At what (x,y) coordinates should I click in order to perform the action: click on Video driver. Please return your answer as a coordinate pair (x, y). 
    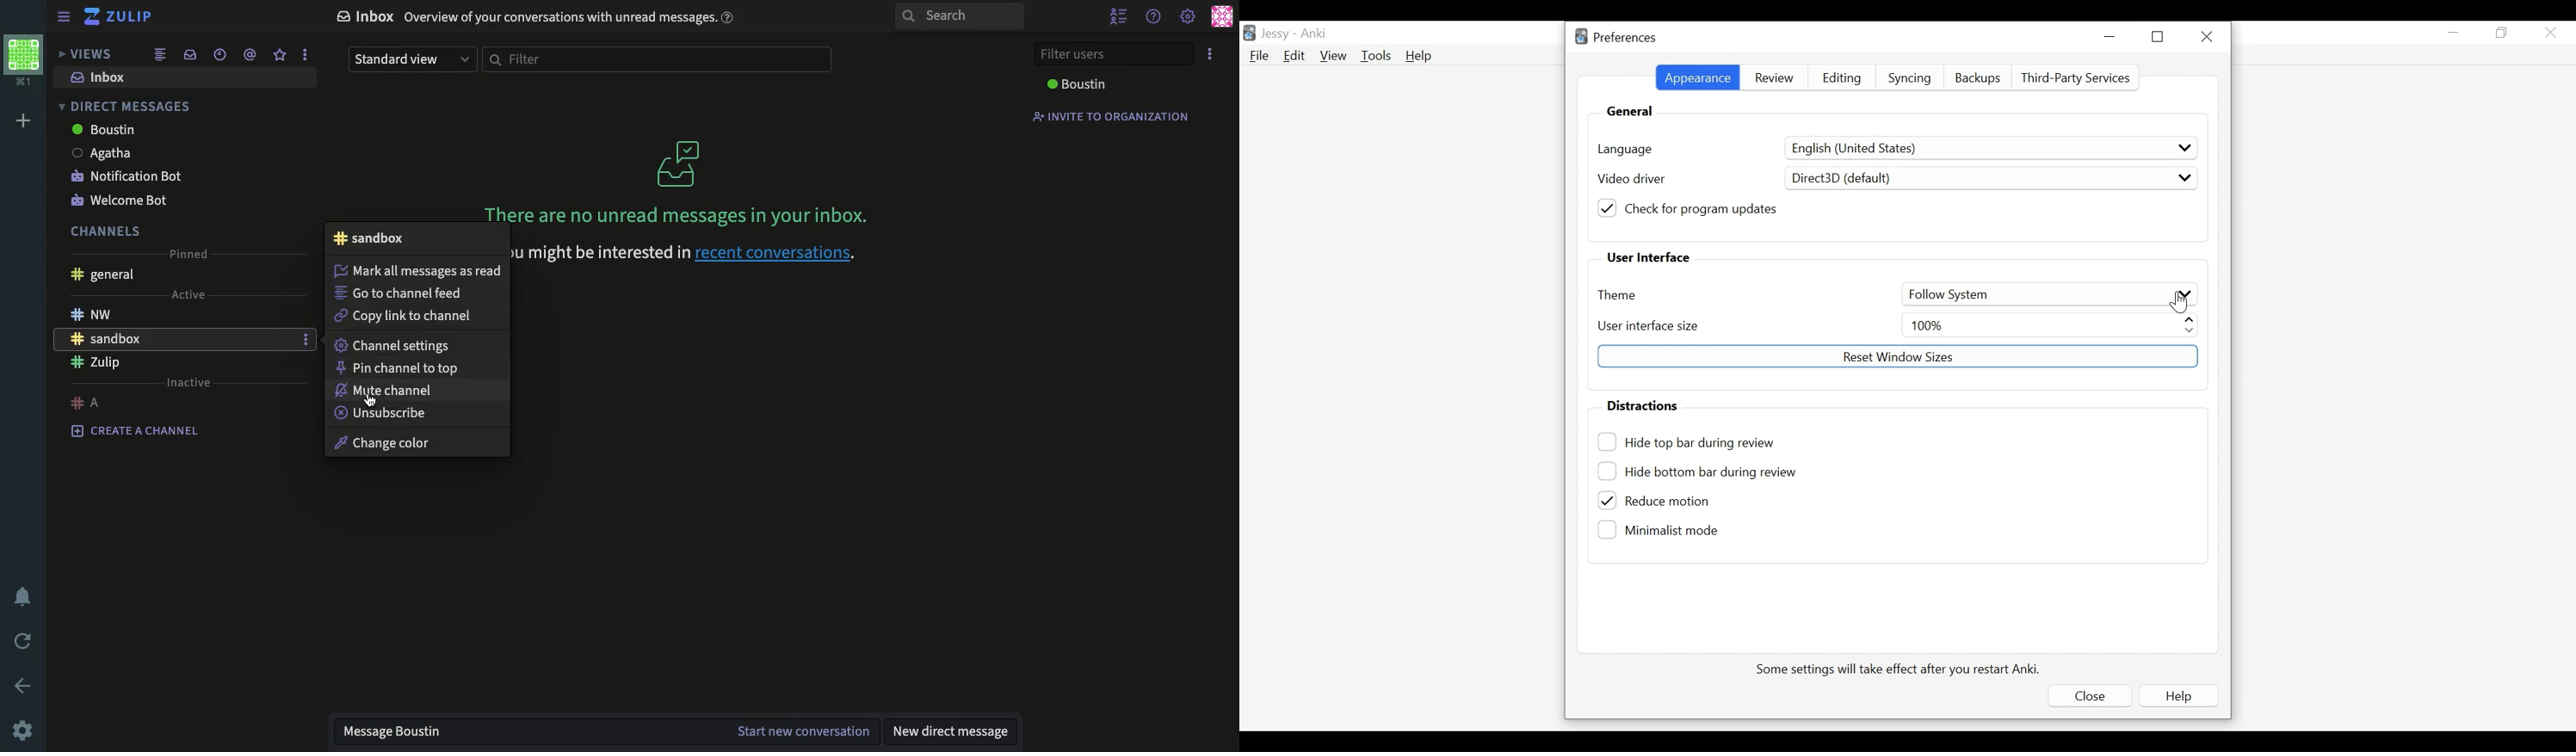
    Looking at the image, I should click on (1631, 180).